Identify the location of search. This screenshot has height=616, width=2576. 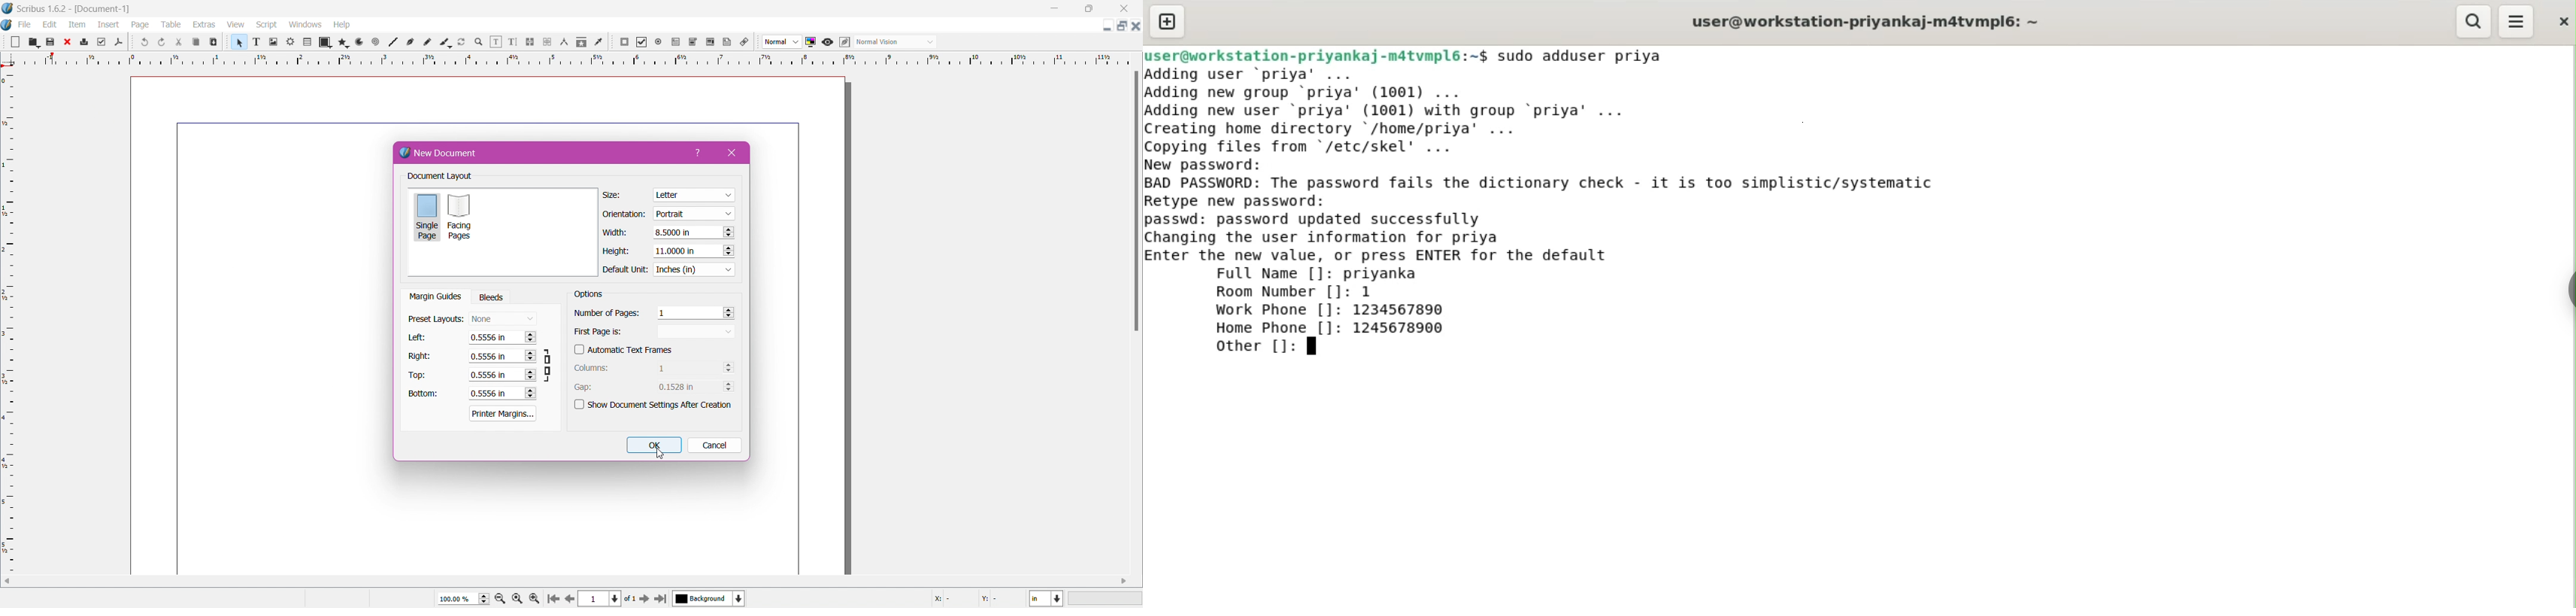
(478, 43).